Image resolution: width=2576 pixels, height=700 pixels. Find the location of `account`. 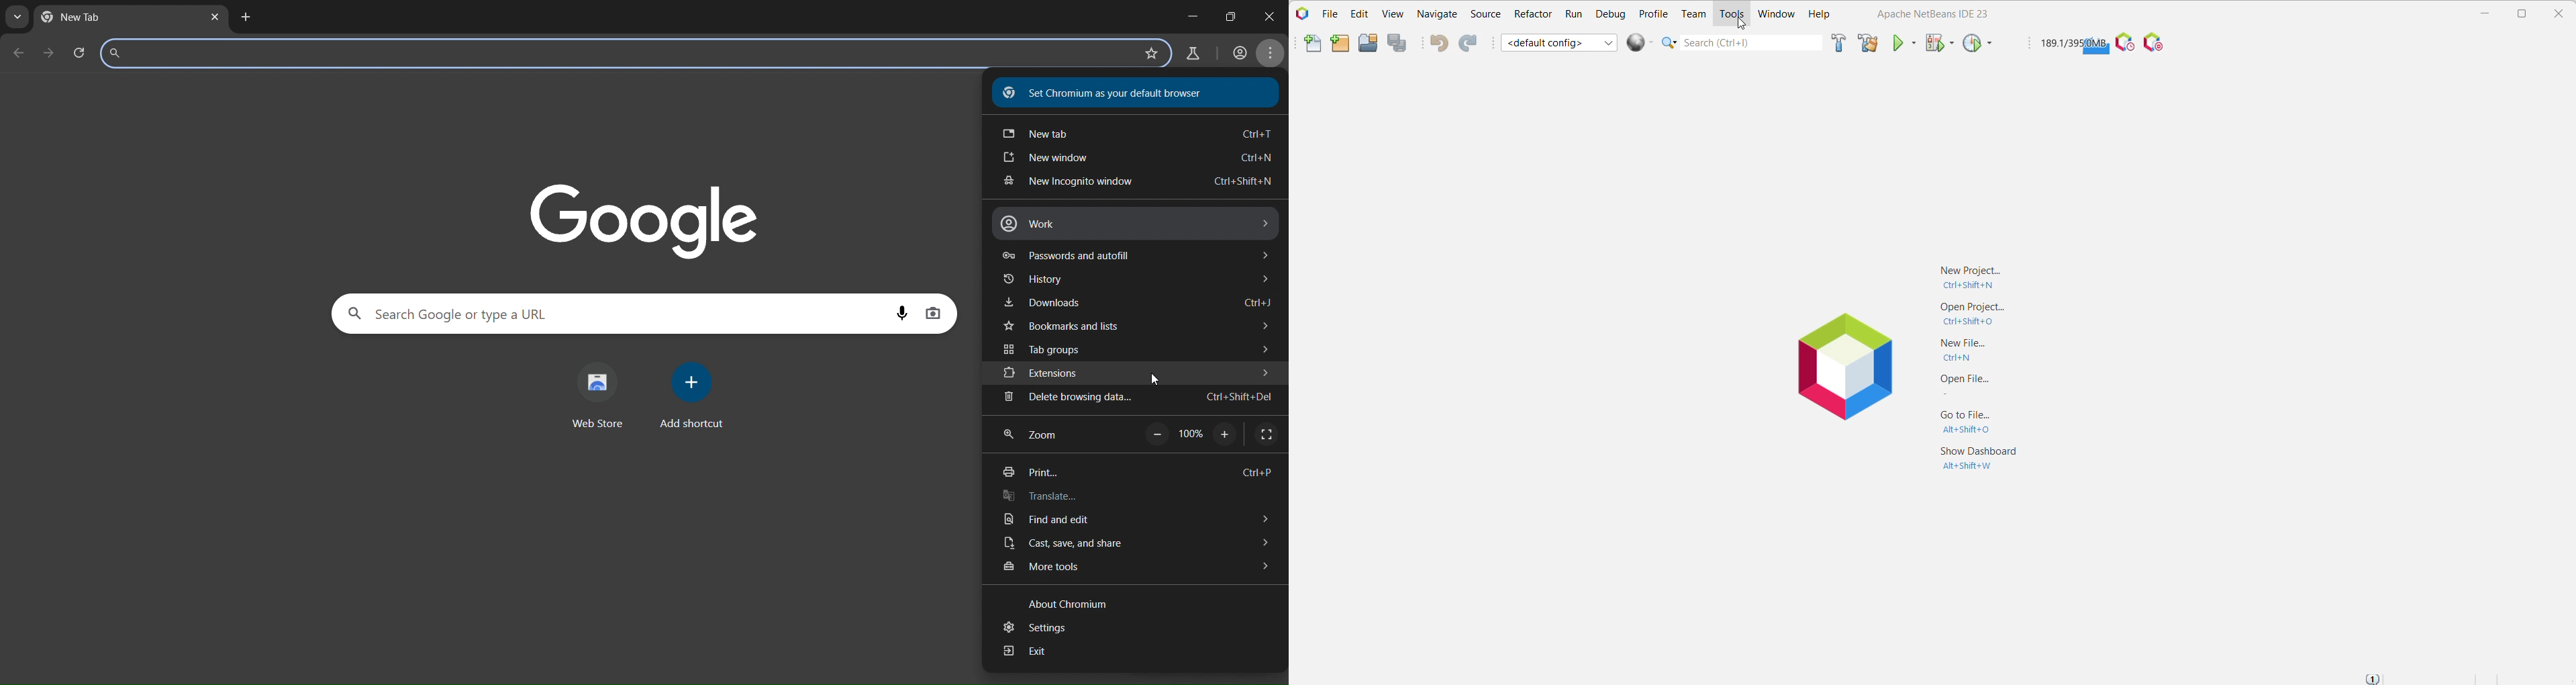

account is located at coordinates (1240, 50).